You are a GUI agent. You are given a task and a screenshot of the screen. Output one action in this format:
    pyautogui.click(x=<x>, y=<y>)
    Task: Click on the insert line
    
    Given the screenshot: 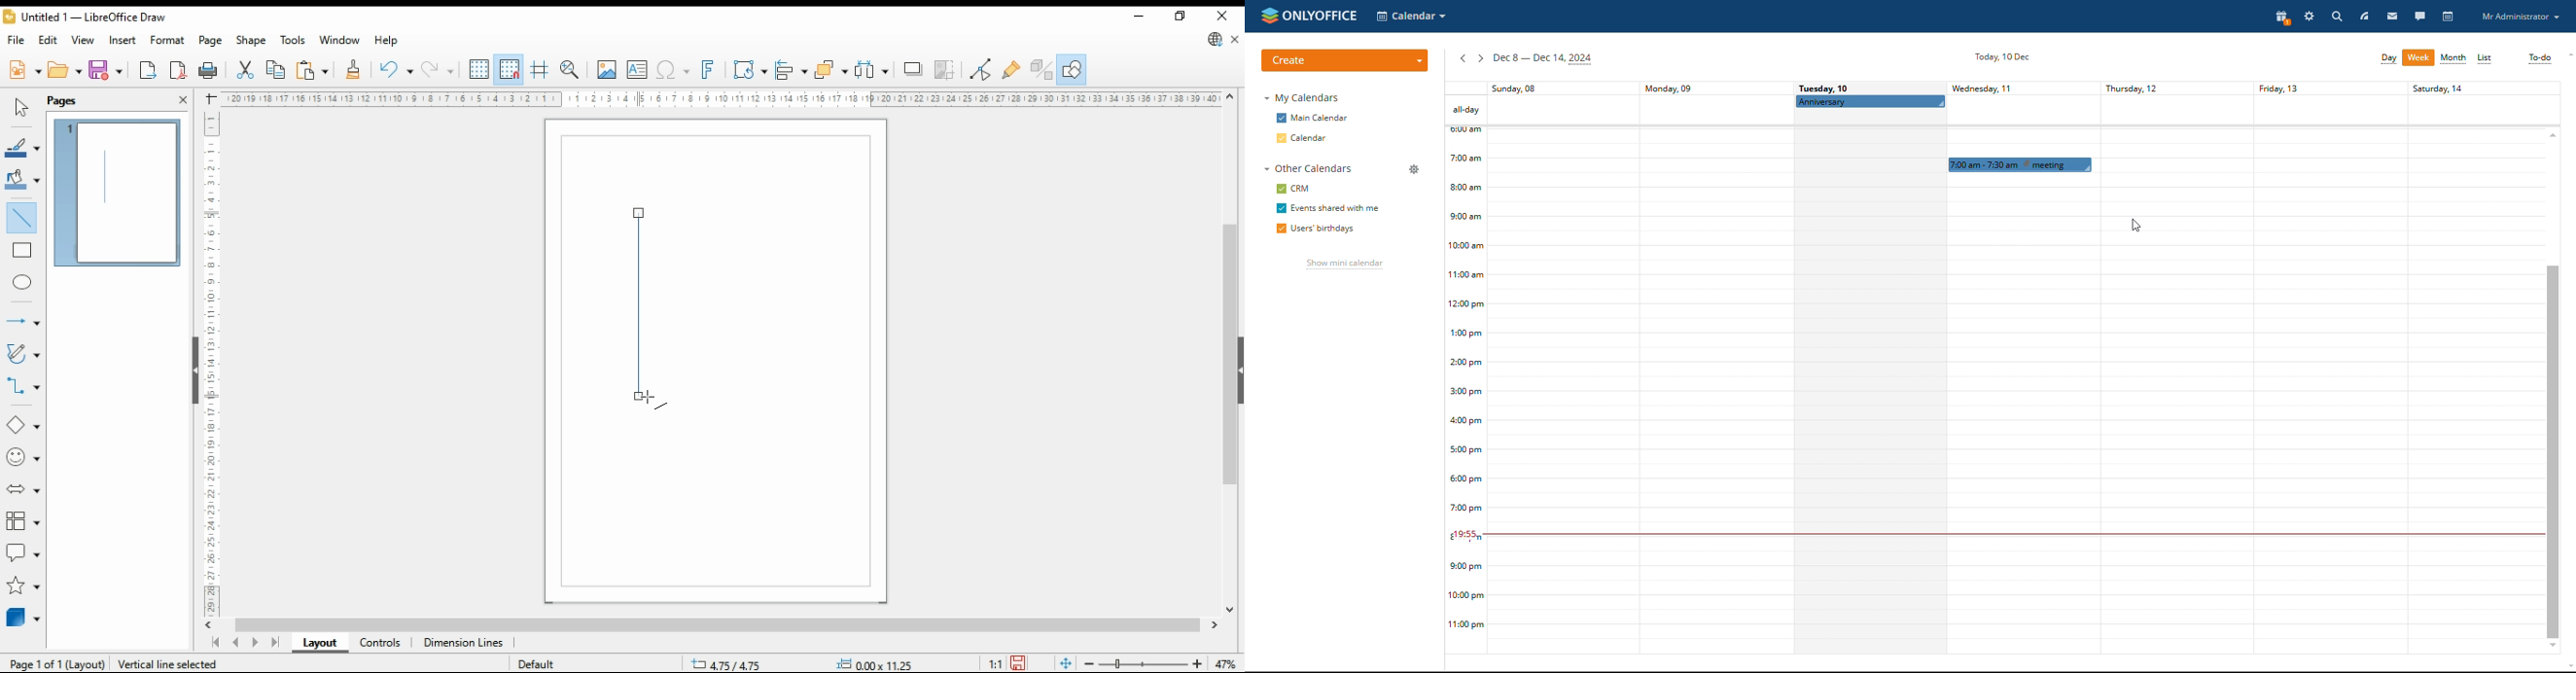 What is the action you would take?
    pyautogui.click(x=21, y=216)
    